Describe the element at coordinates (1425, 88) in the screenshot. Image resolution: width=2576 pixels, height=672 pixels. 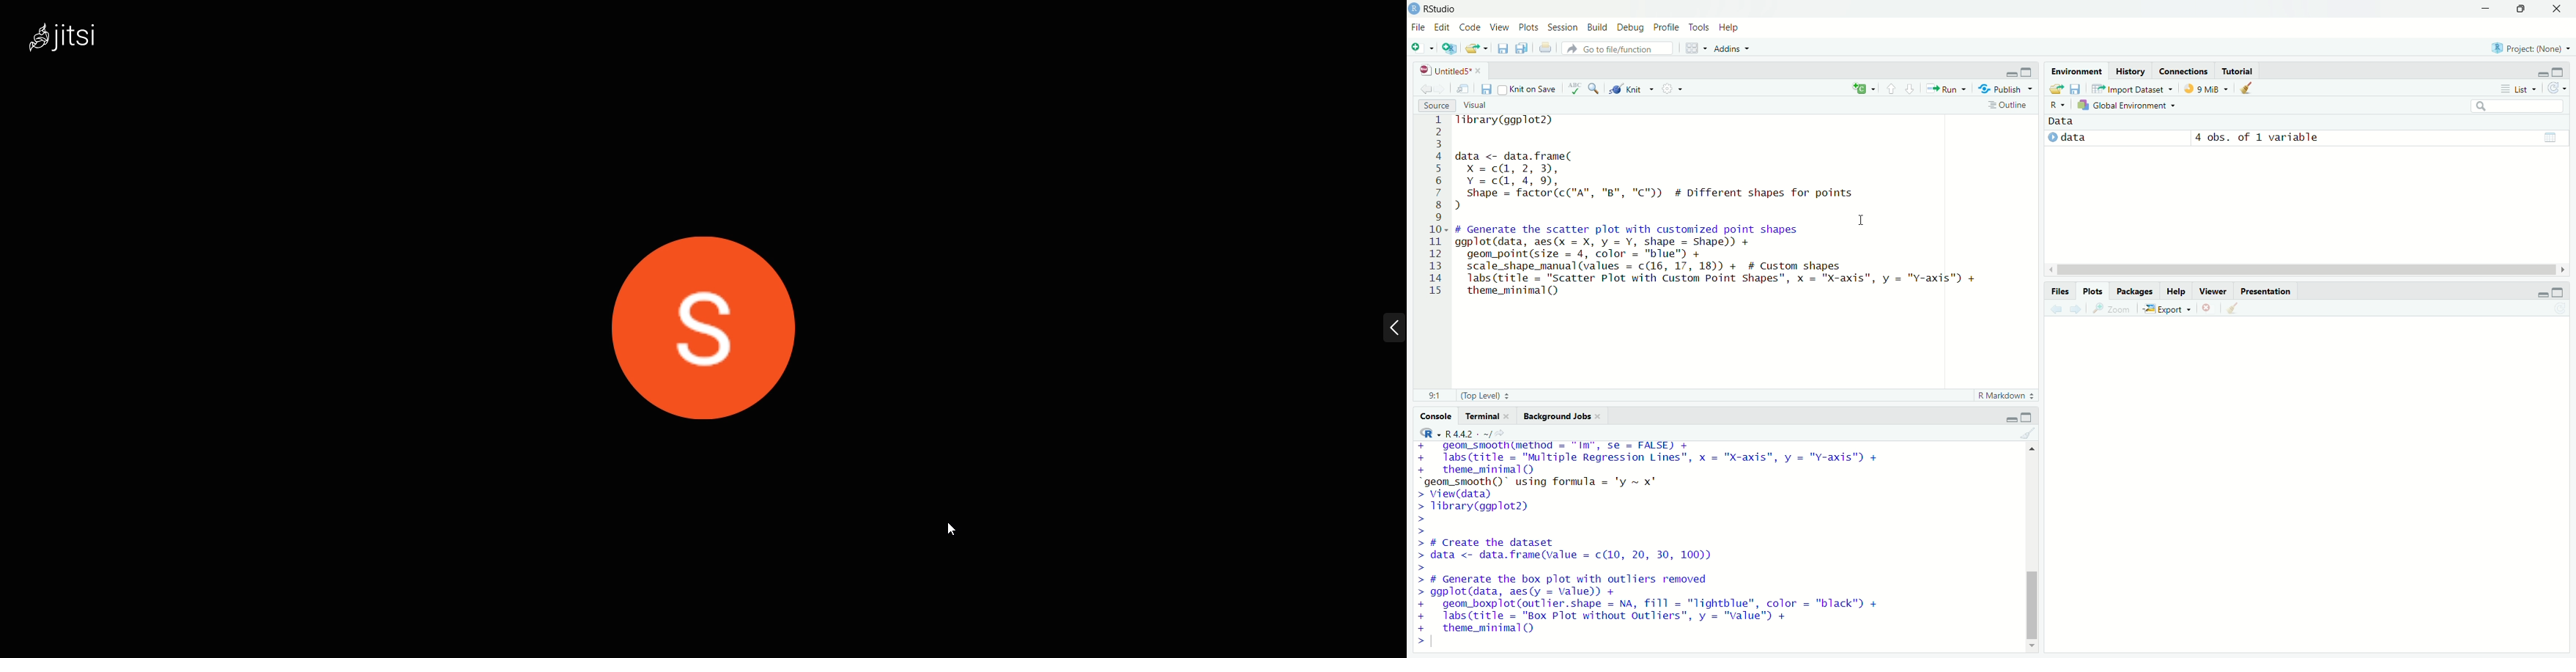
I see `Go back to previous source location` at that location.